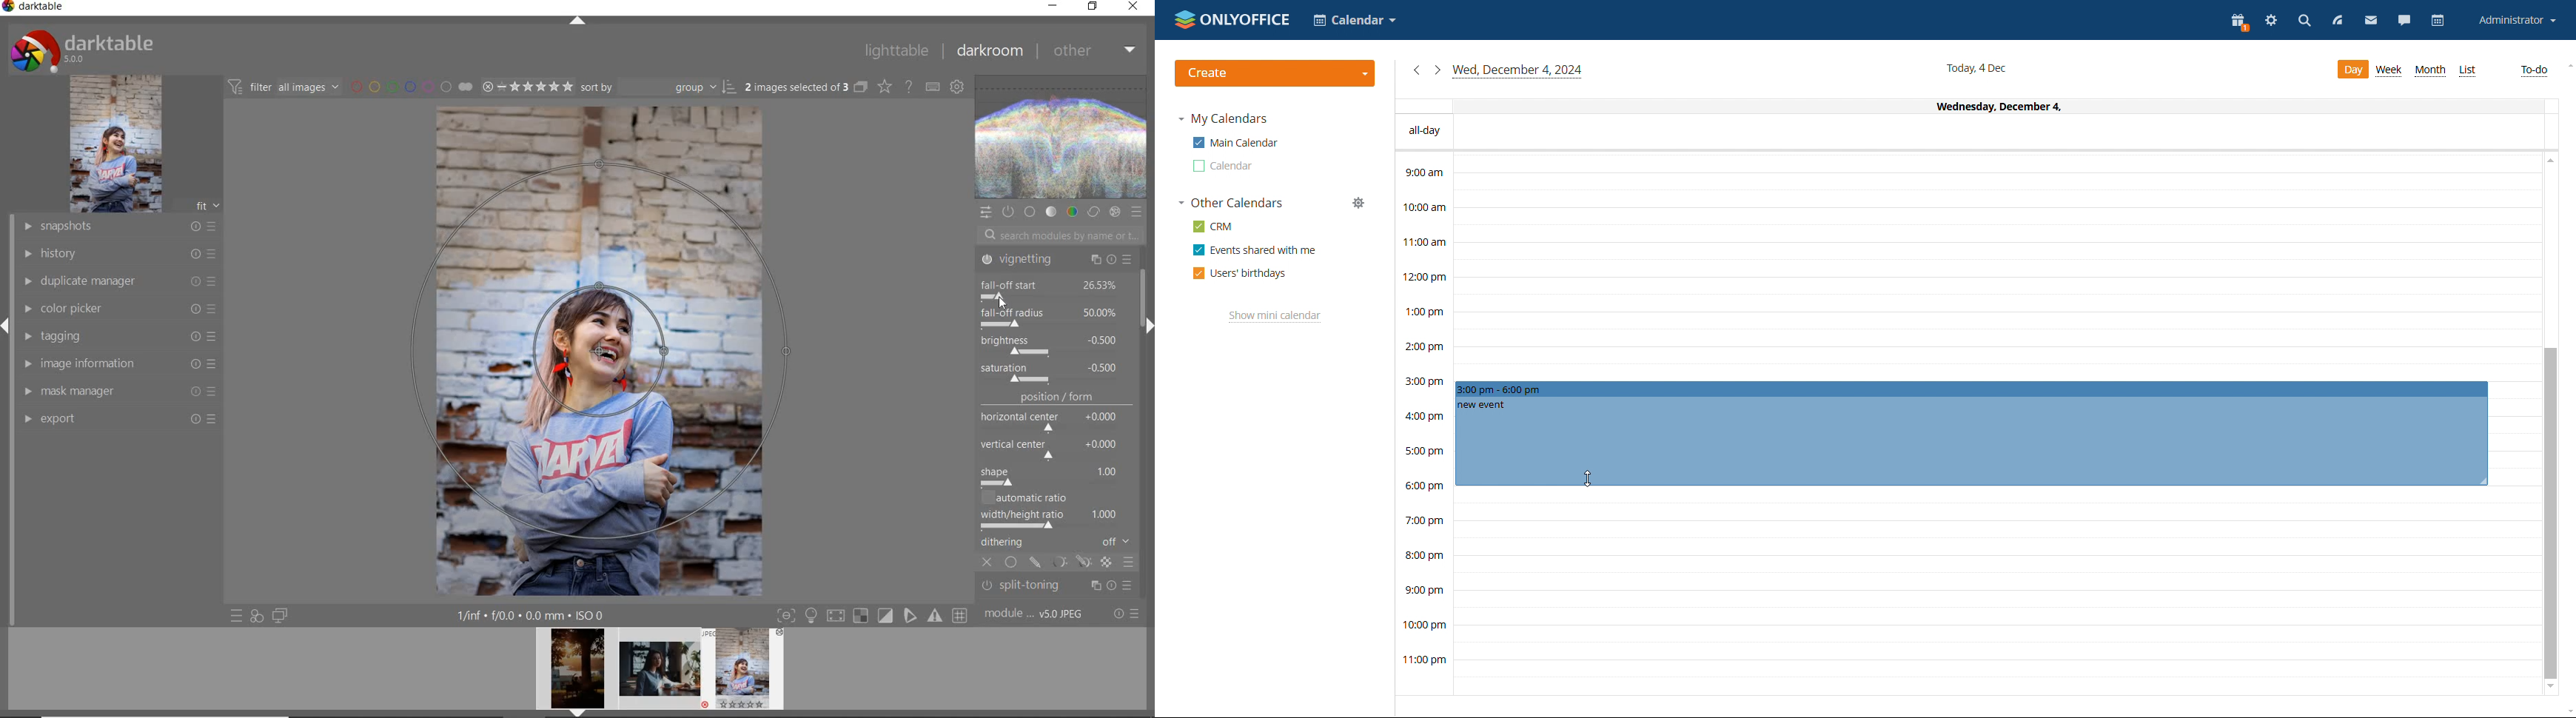  Describe the element at coordinates (1138, 212) in the screenshot. I see `preset` at that location.